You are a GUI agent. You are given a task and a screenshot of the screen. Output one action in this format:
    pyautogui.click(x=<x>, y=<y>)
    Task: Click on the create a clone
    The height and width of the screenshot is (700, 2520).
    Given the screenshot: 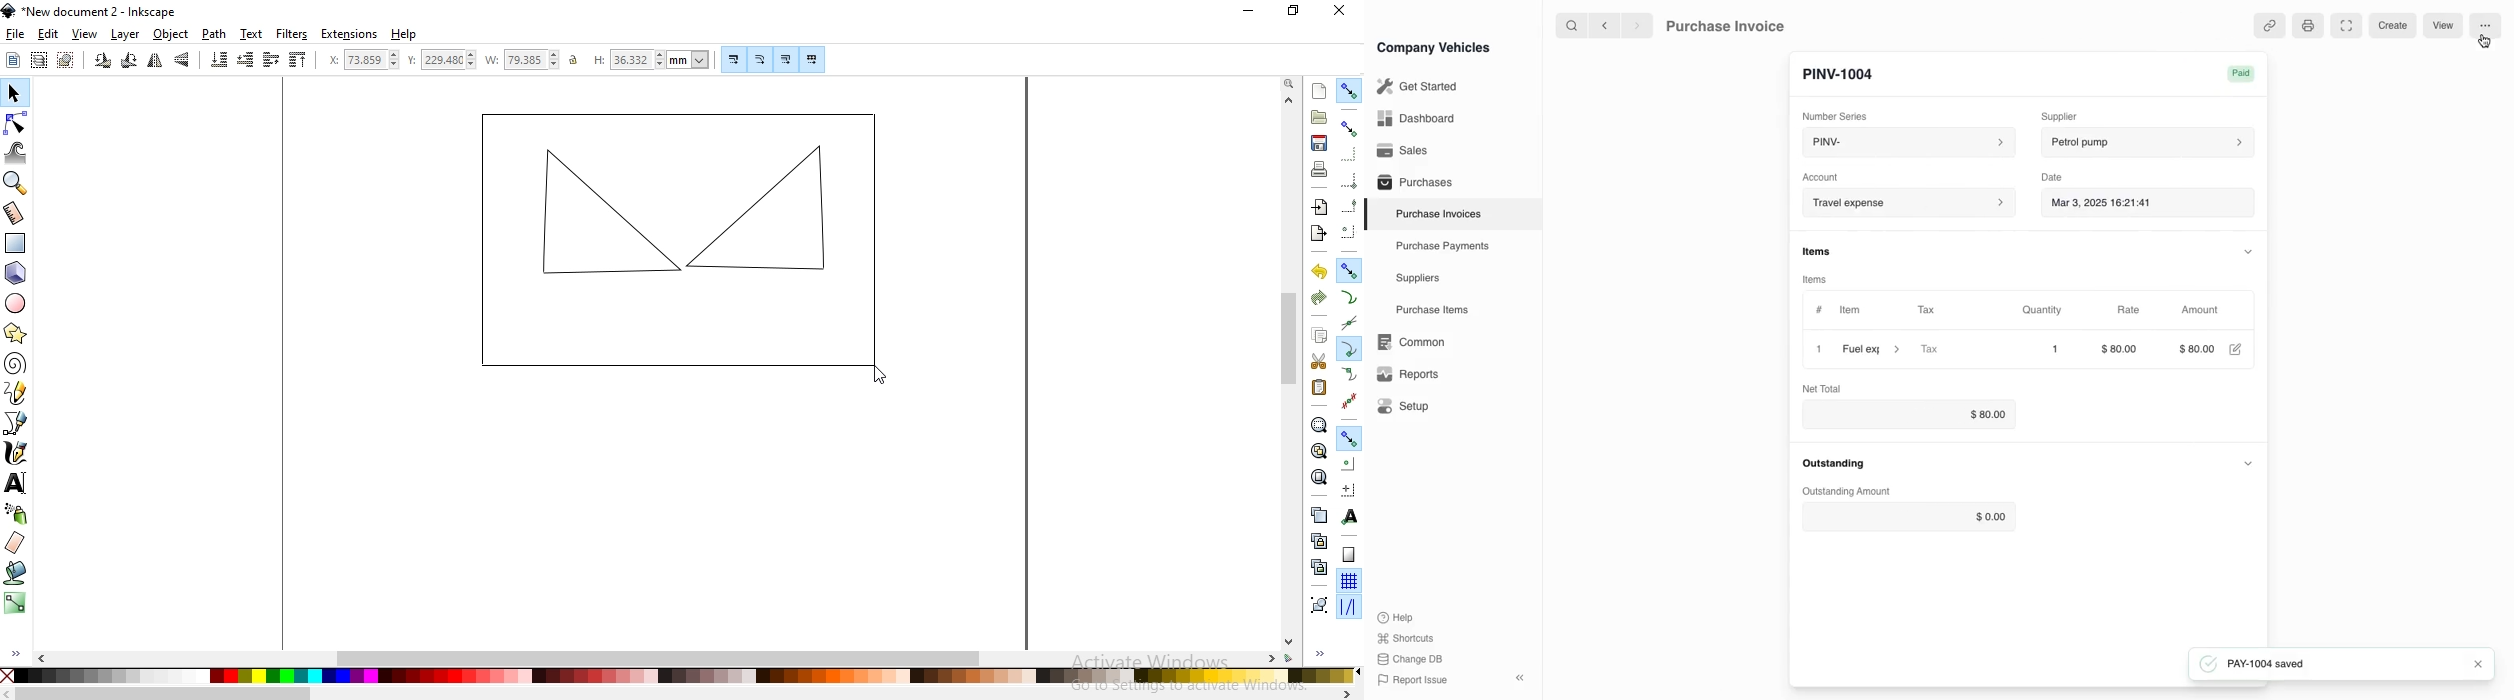 What is the action you would take?
    pyautogui.click(x=1316, y=541)
    